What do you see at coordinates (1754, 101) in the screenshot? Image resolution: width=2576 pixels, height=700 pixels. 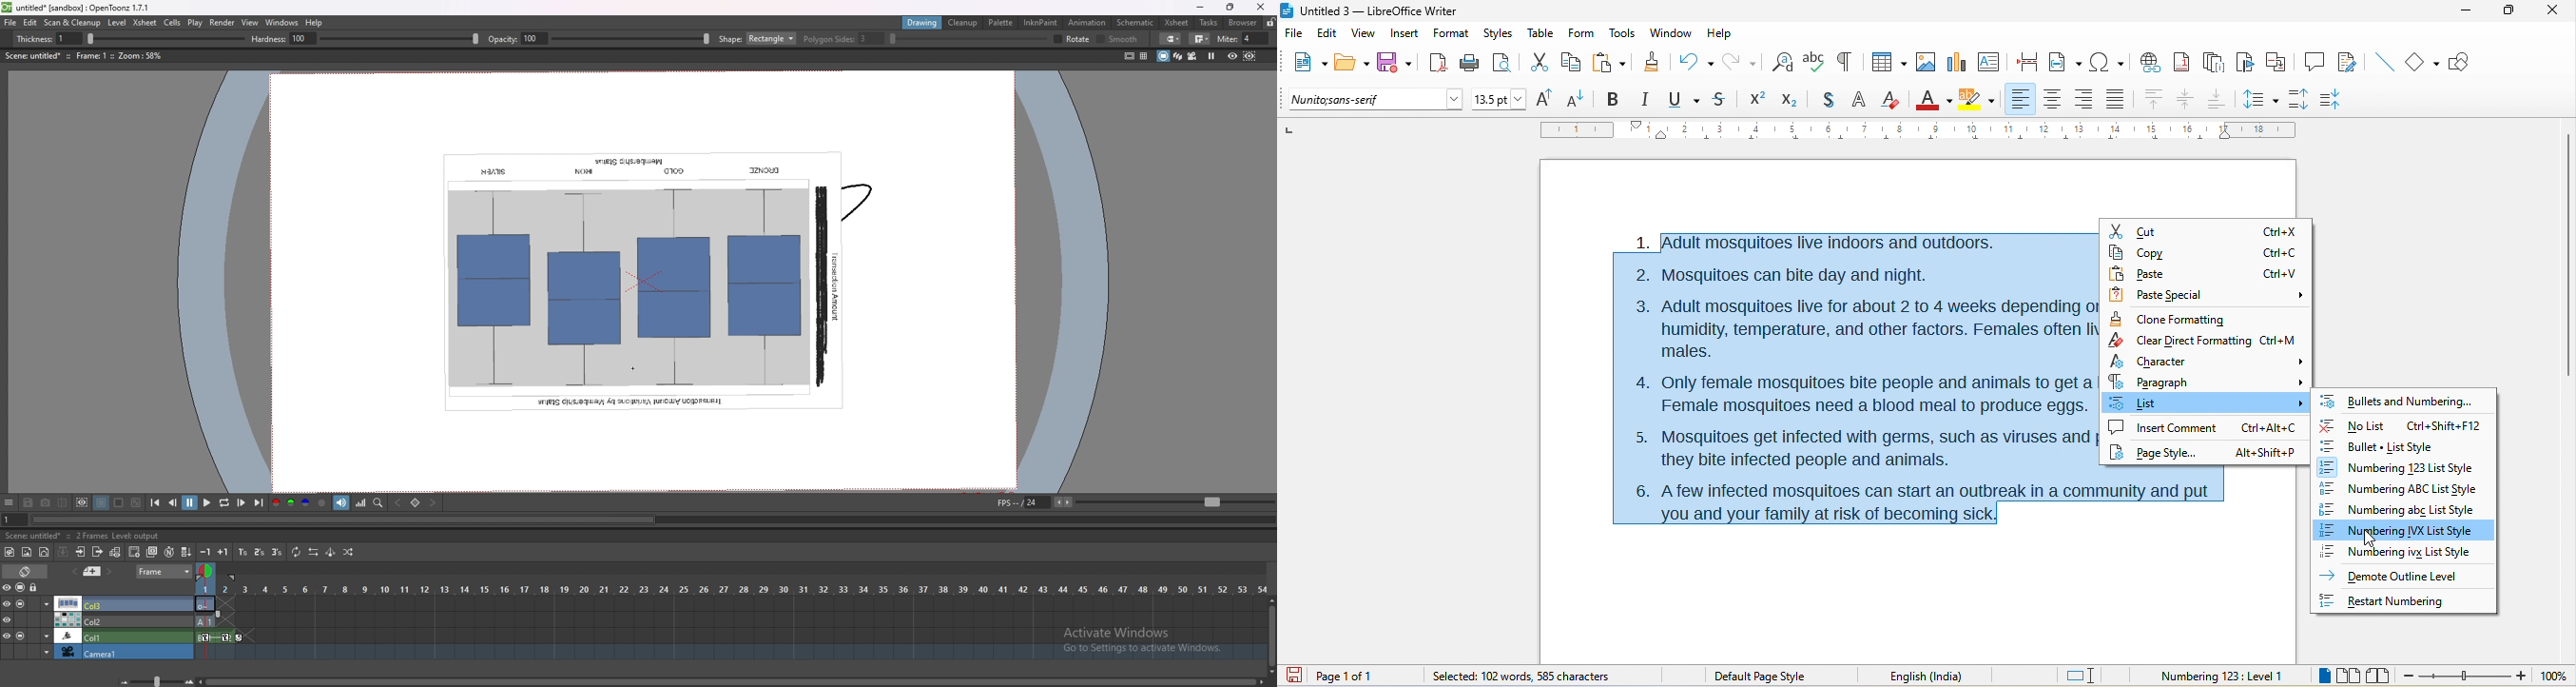 I see `Superscript` at bounding box center [1754, 101].